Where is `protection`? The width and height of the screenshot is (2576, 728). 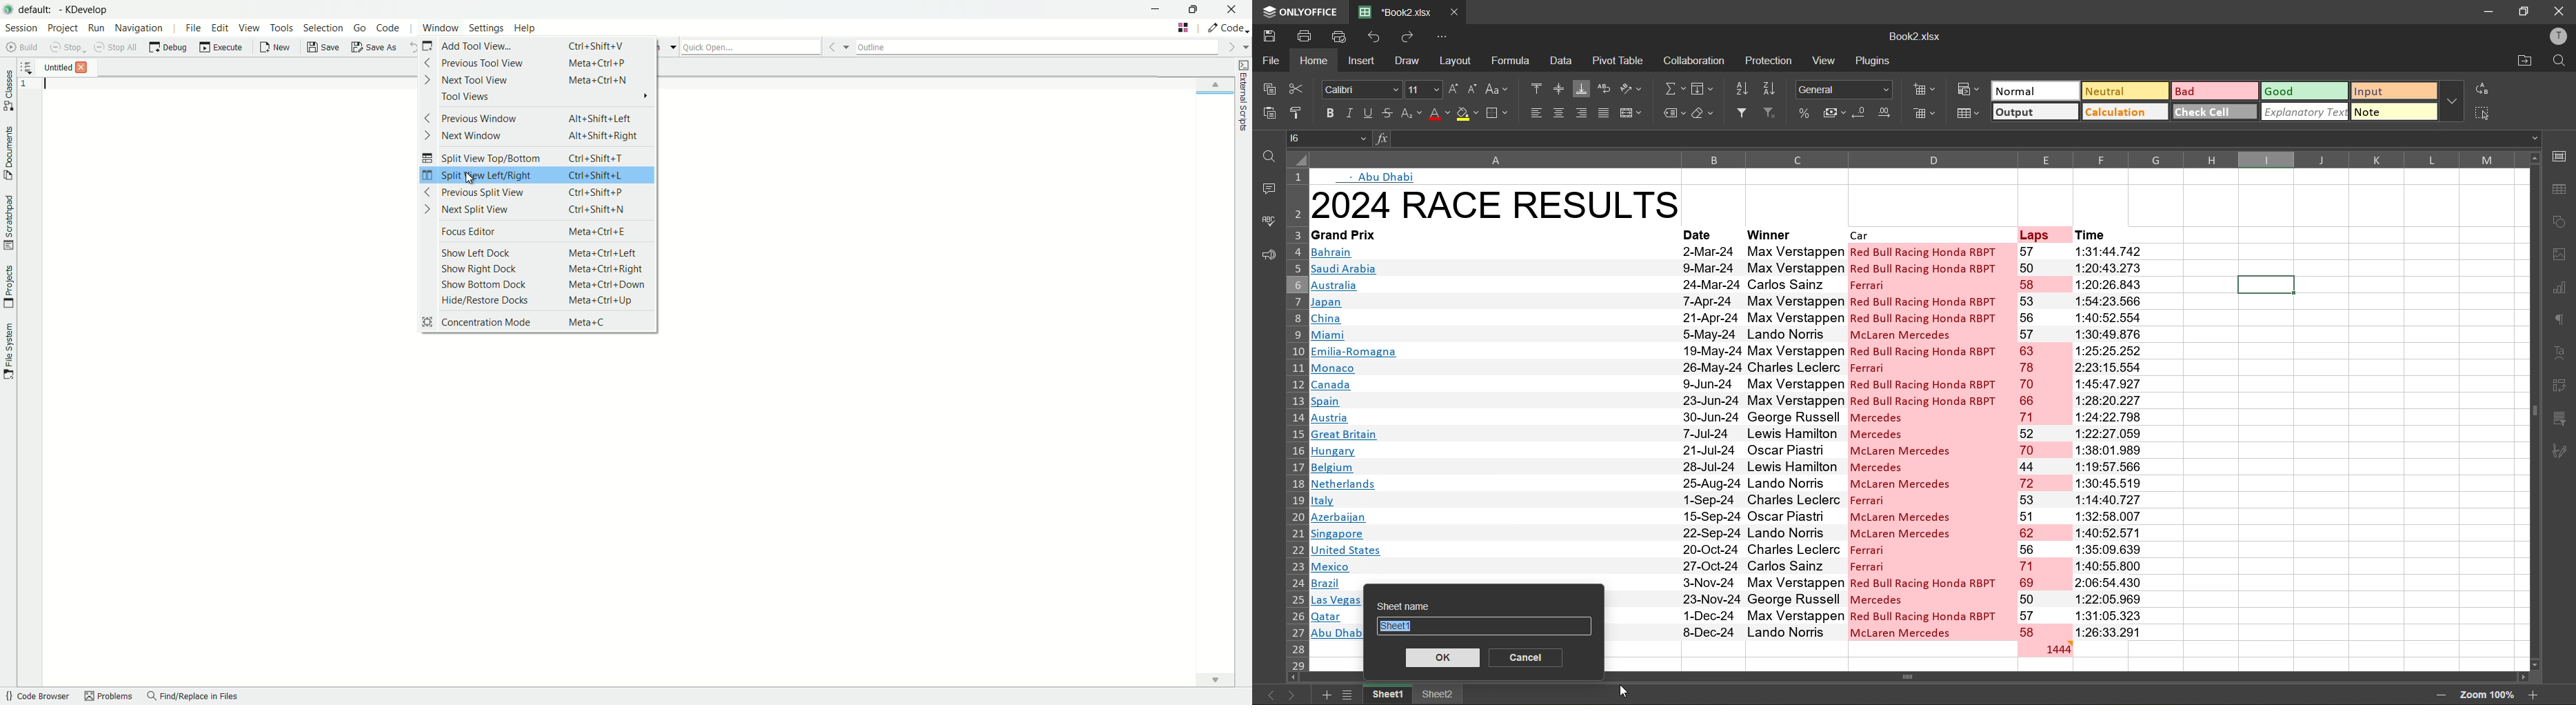
protection is located at coordinates (1770, 61).